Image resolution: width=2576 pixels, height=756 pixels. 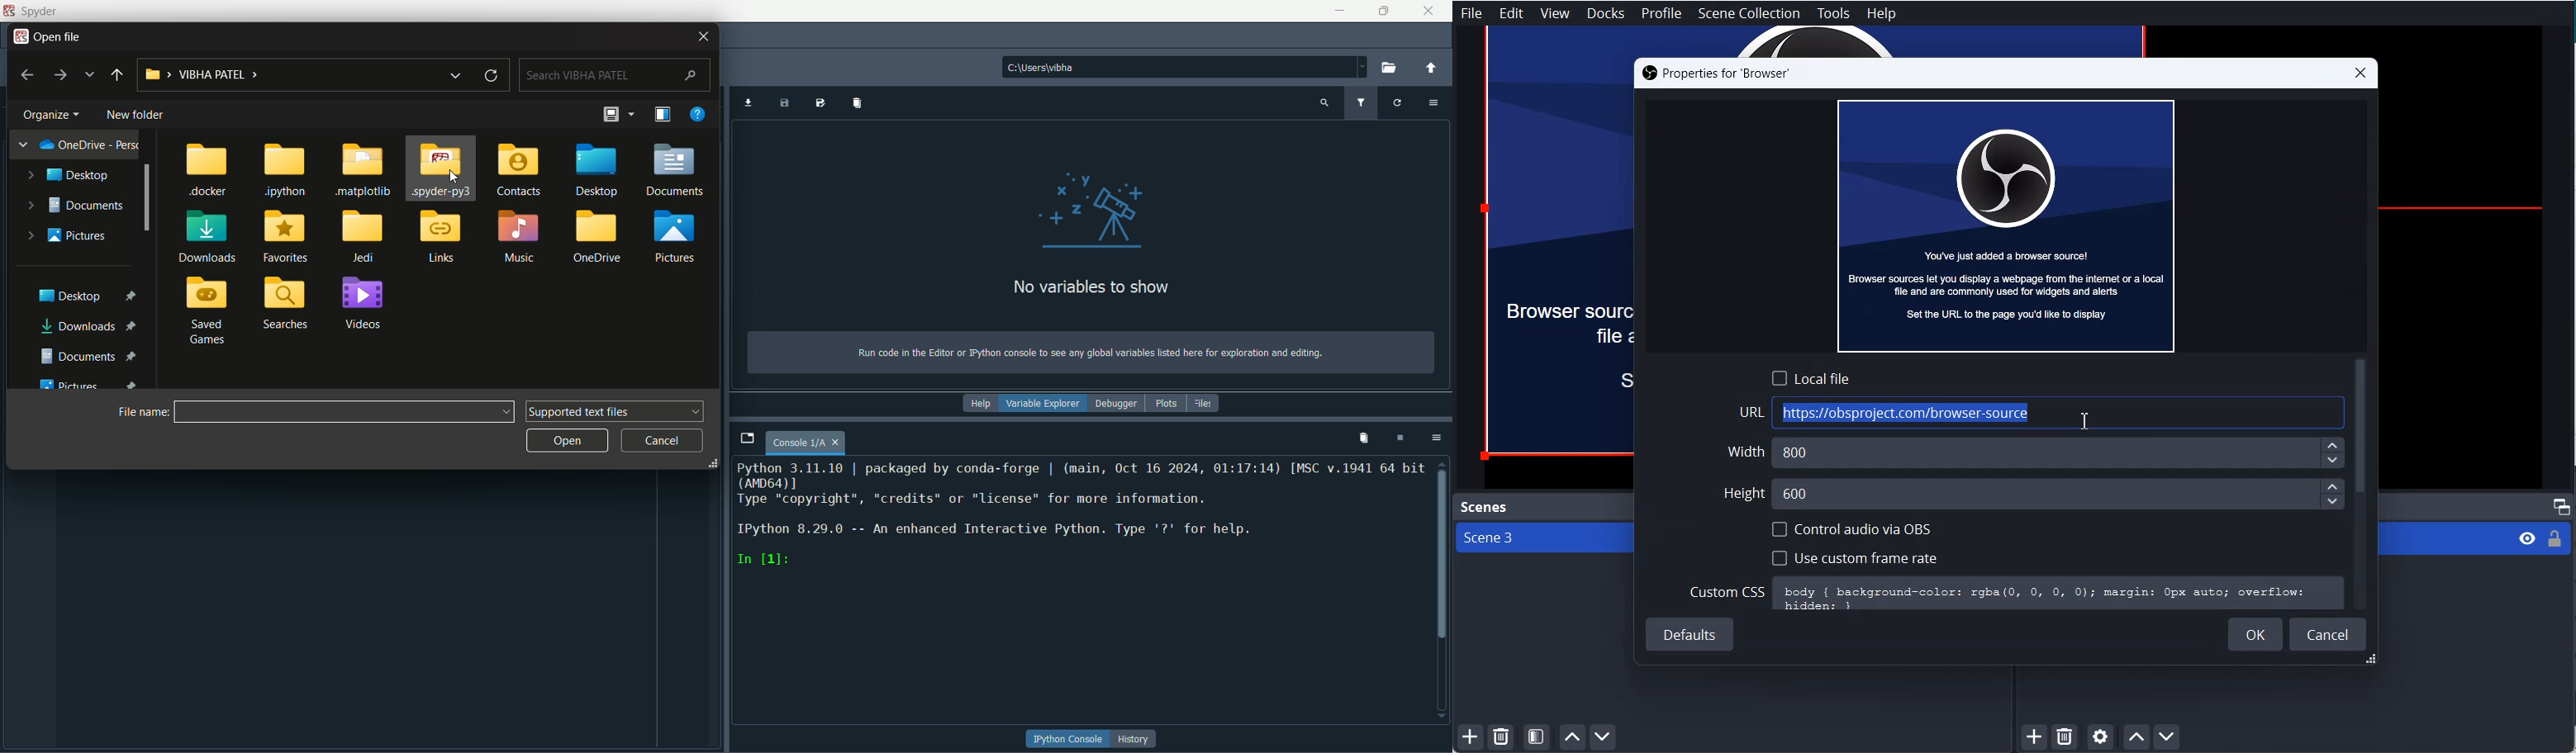 What do you see at coordinates (698, 113) in the screenshot?
I see `get help` at bounding box center [698, 113].